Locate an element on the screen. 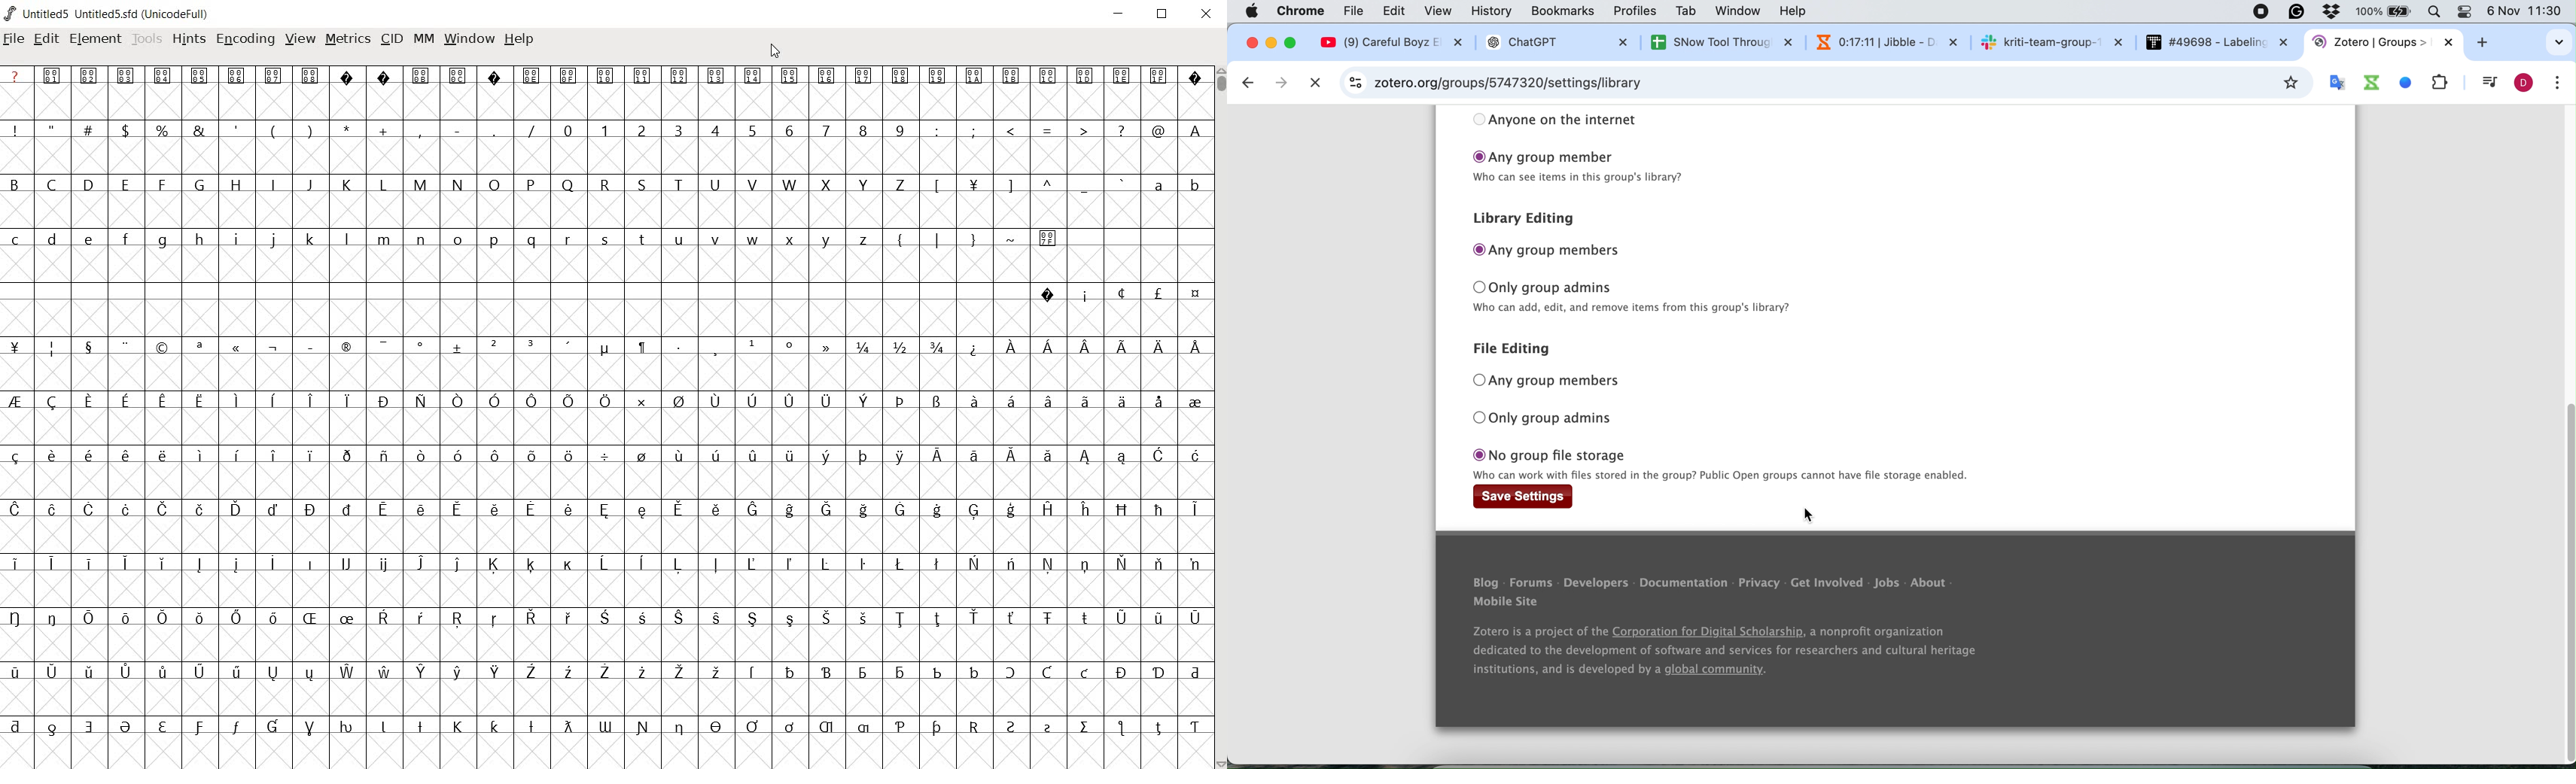  Symbol is located at coordinates (715, 728).